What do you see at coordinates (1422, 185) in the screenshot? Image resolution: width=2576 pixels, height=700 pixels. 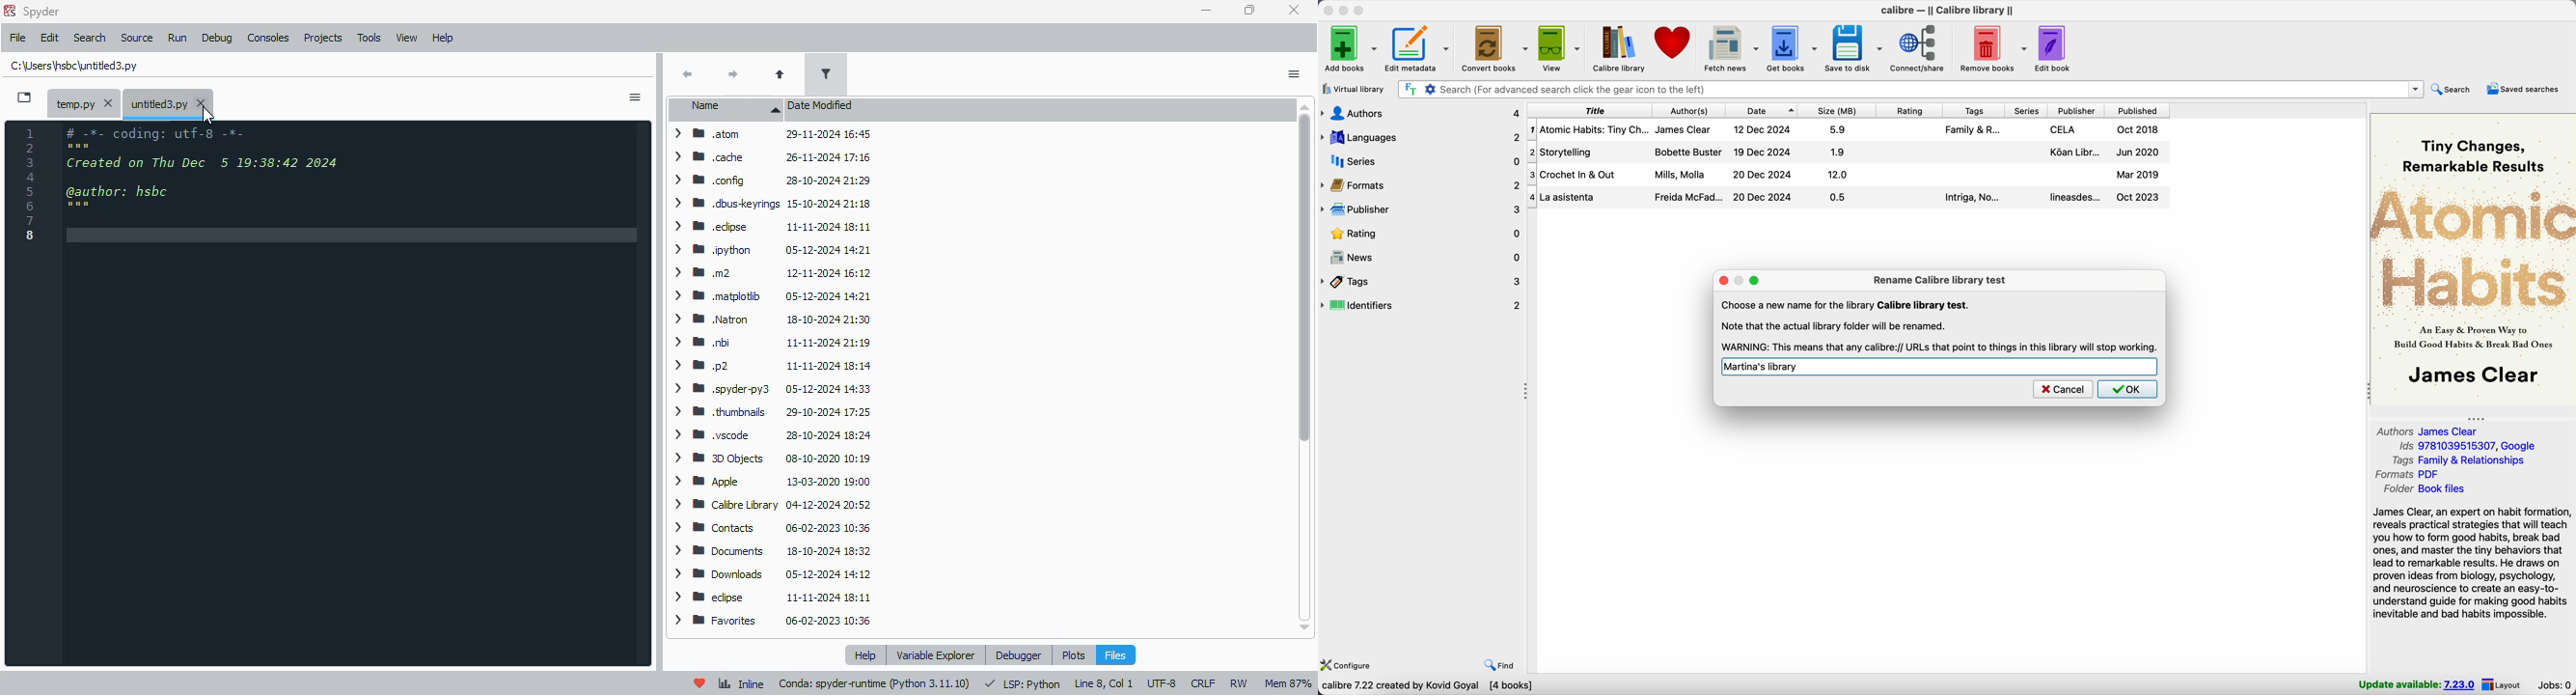 I see `formats` at bounding box center [1422, 185].